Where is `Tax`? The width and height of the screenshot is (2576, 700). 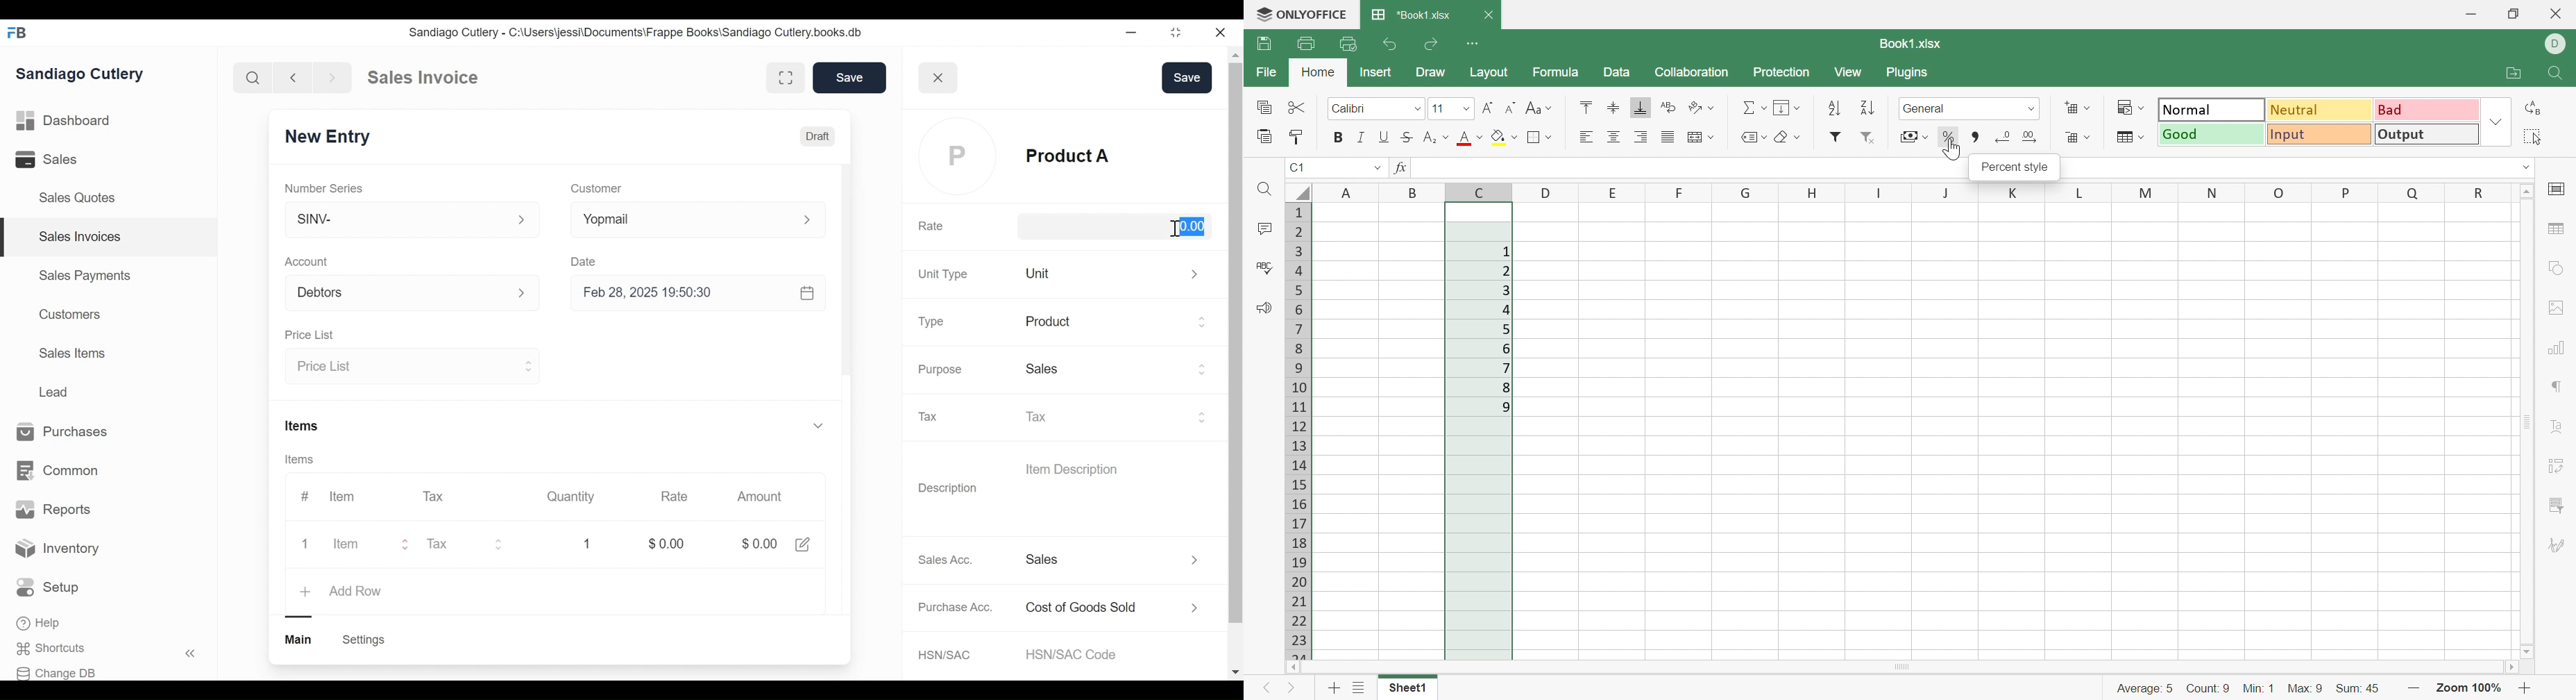 Tax is located at coordinates (935, 417).